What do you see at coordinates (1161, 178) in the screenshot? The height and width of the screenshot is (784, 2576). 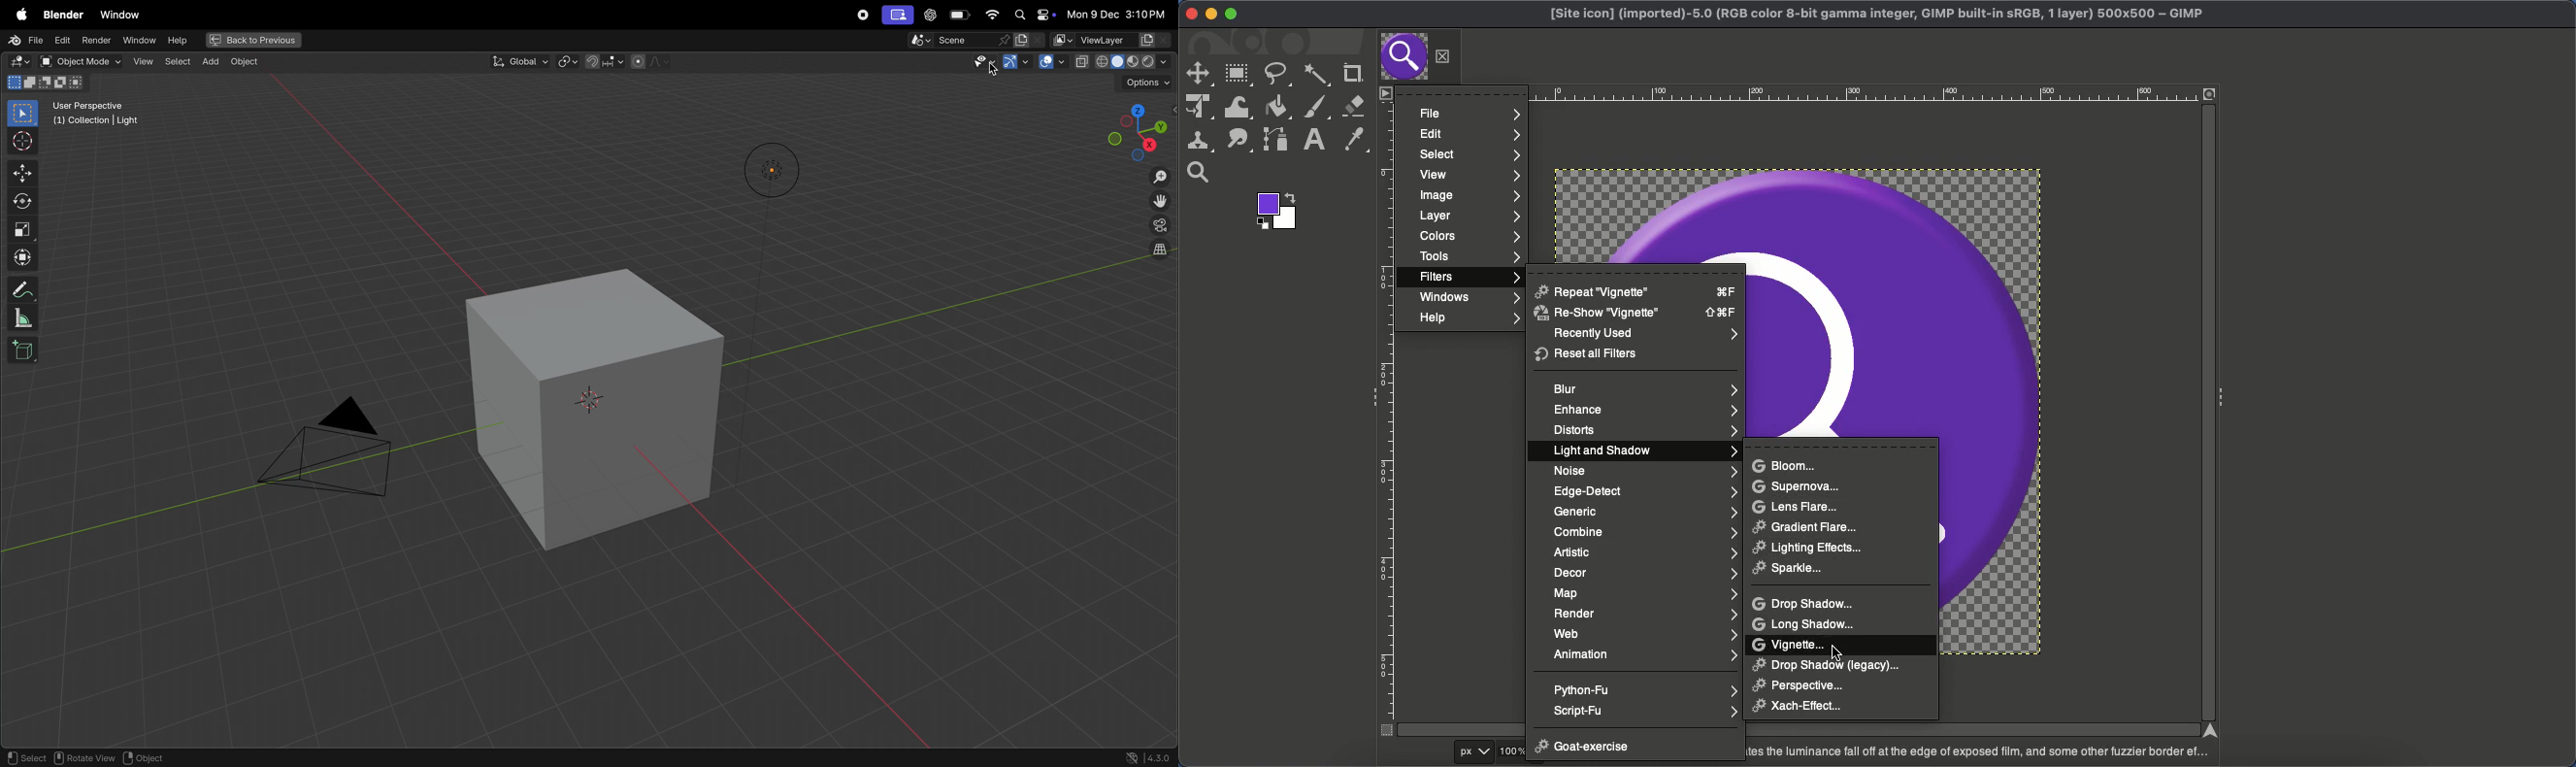 I see `zoomin out` at bounding box center [1161, 178].